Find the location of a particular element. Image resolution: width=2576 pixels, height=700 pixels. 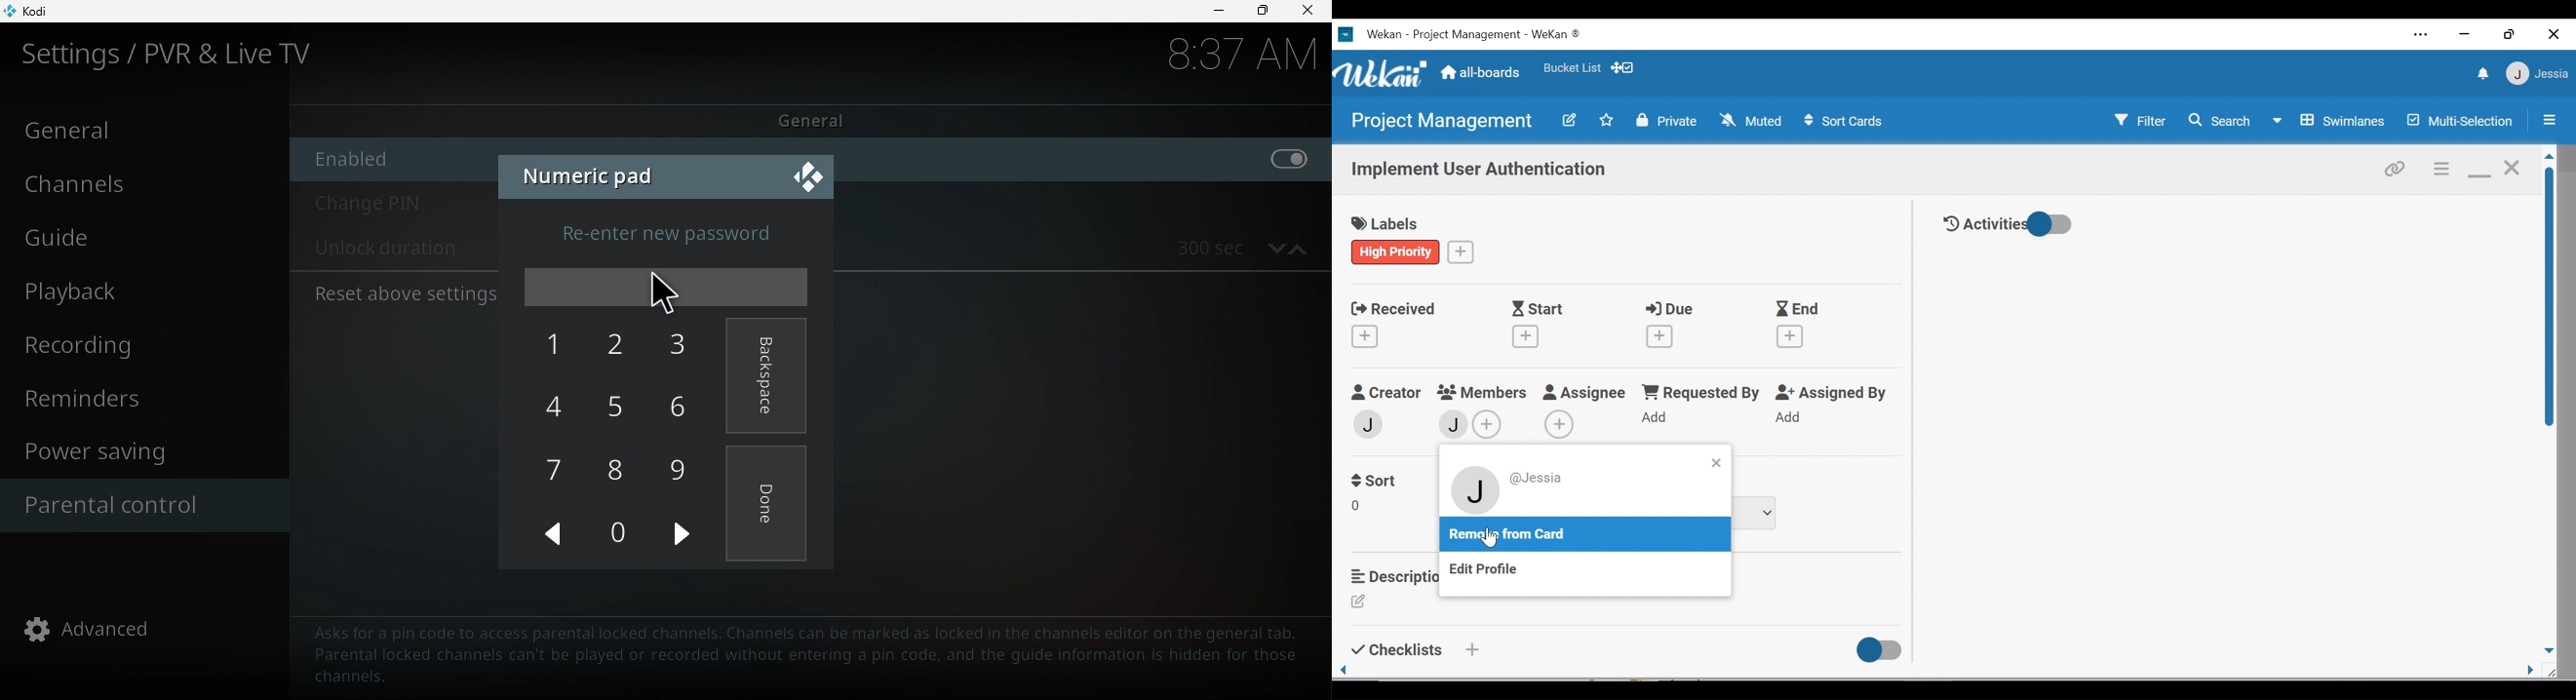

Requested By is located at coordinates (1702, 392).